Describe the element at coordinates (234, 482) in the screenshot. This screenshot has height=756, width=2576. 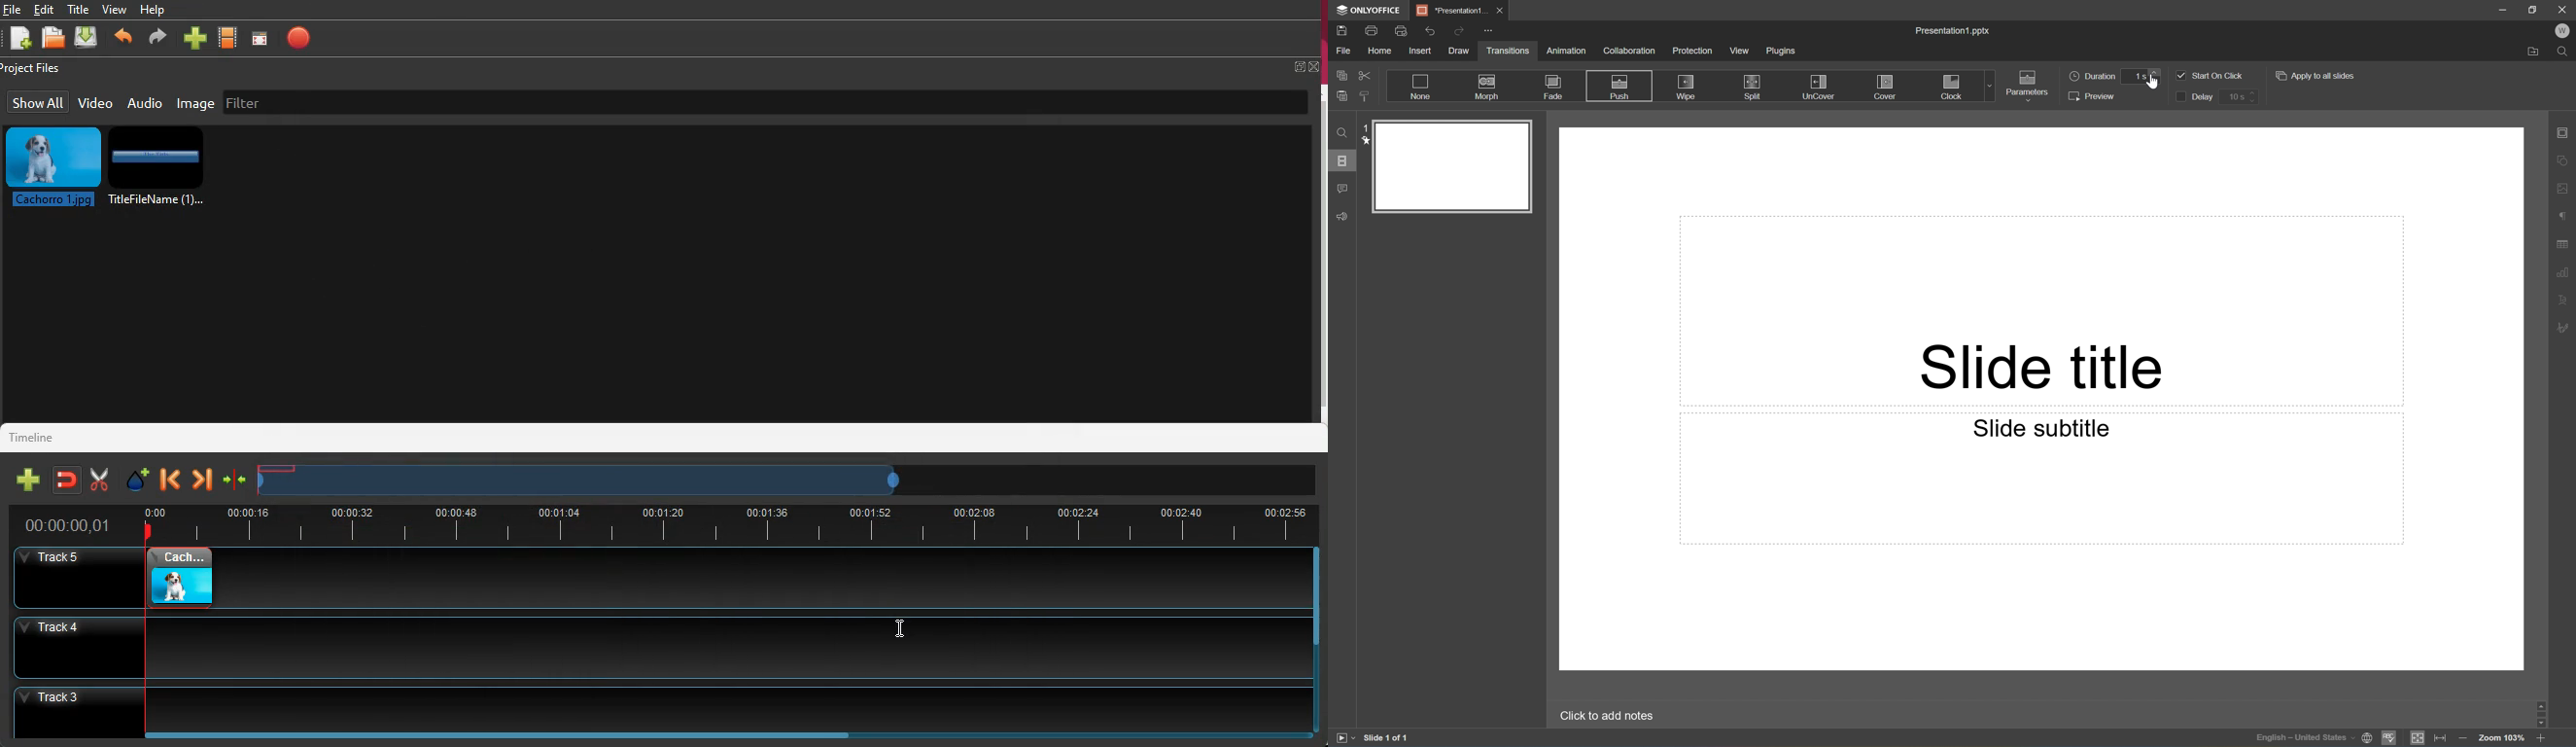
I see `compress` at that location.